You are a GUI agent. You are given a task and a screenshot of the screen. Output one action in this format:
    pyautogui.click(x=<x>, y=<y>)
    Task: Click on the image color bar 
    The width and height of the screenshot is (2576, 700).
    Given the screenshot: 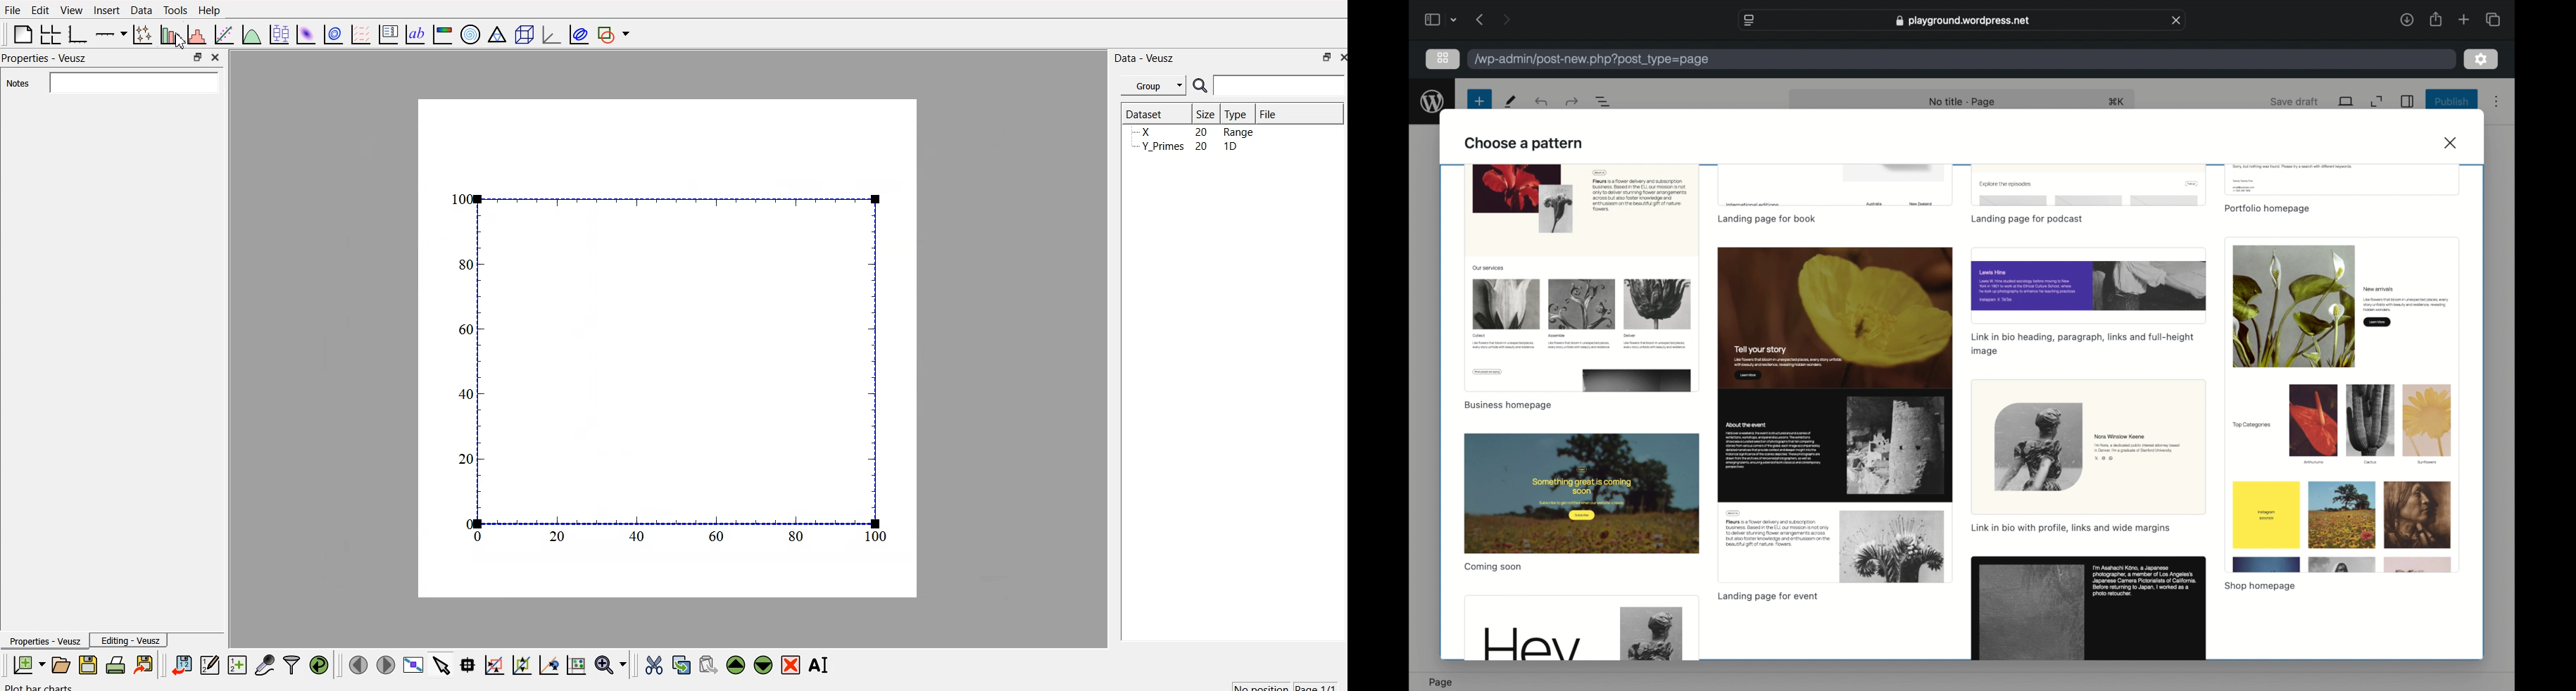 What is the action you would take?
    pyautogui.click(x=443, y=36)
    